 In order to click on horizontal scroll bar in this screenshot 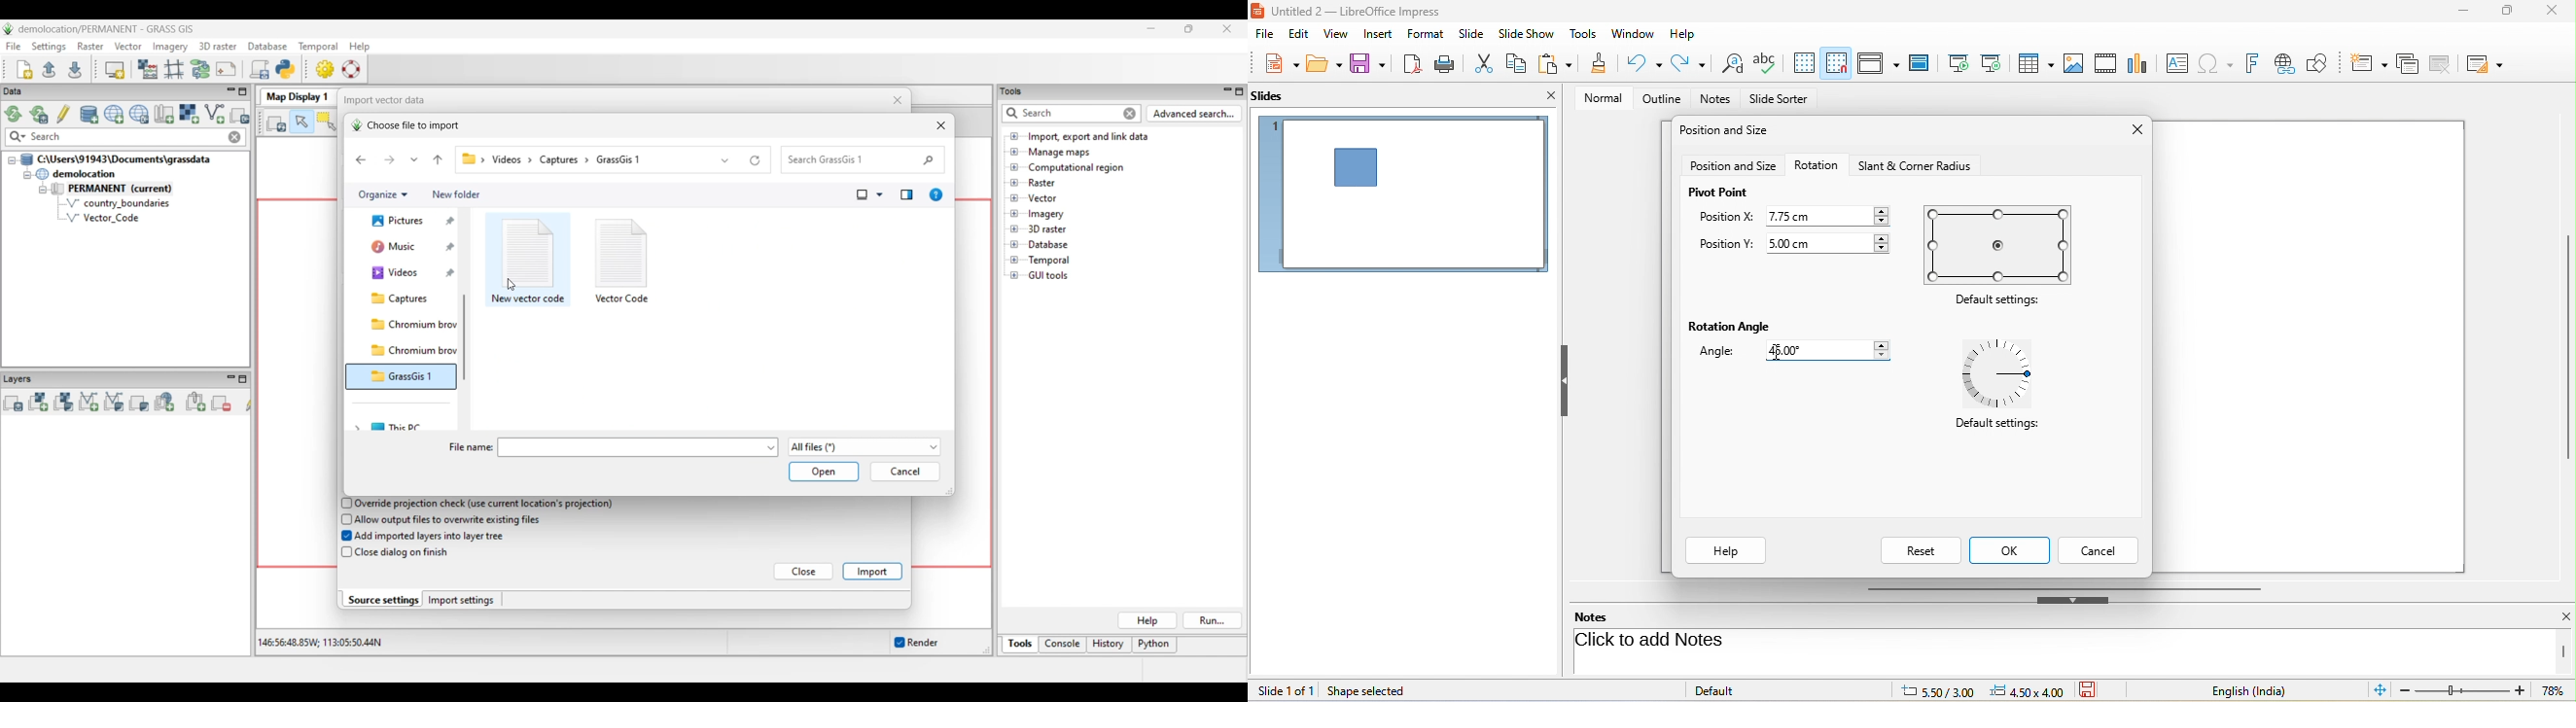, I will do `click(2064, 587)`.